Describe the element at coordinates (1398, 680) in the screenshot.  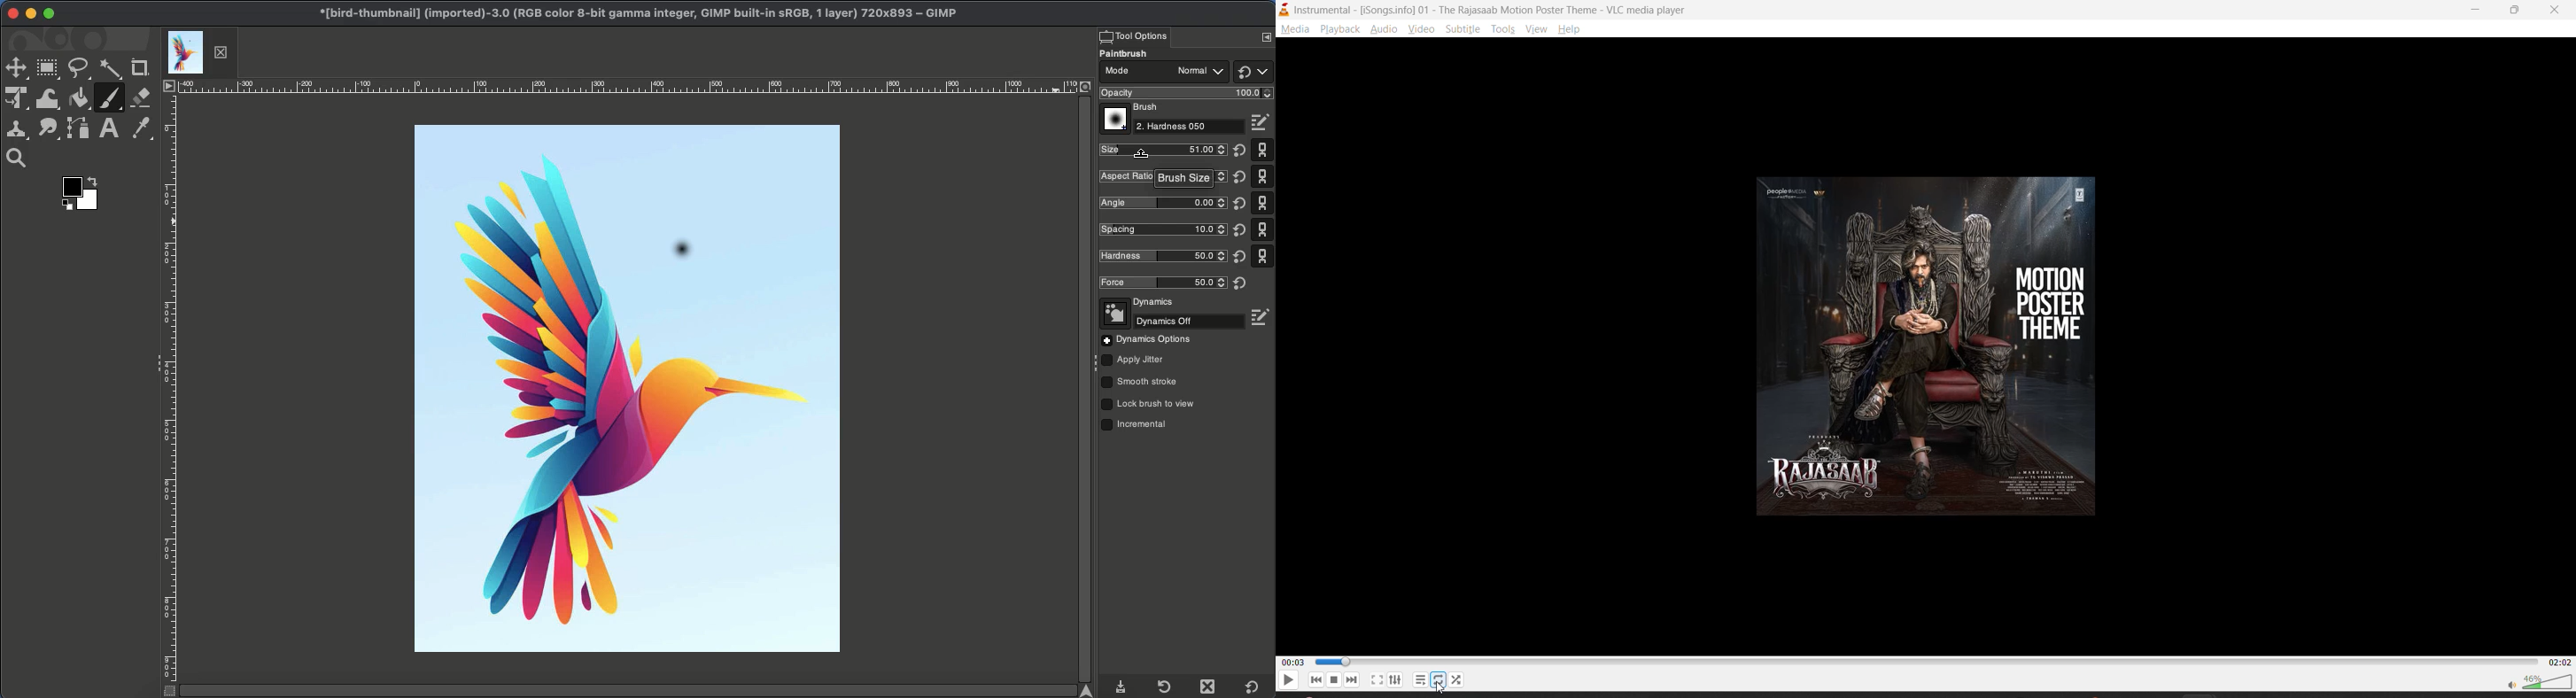
I see `settings` at that location.